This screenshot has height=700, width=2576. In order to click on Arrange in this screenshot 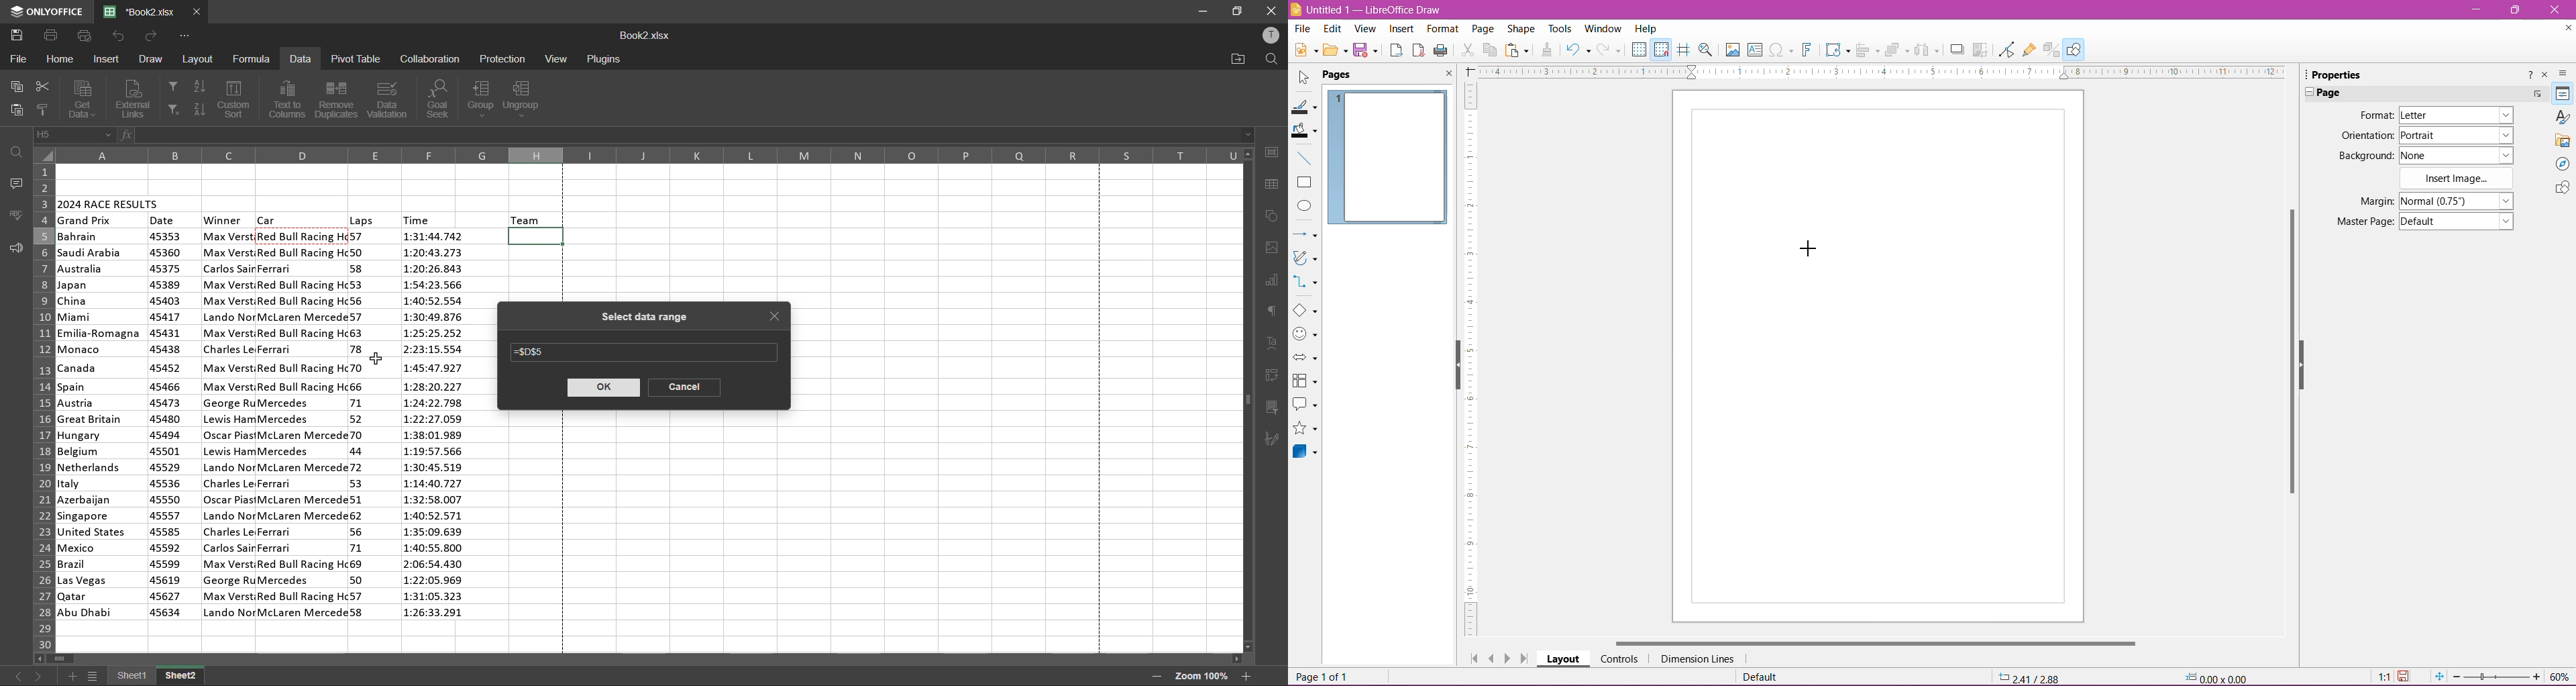, I will do `click(1896, 50)`.